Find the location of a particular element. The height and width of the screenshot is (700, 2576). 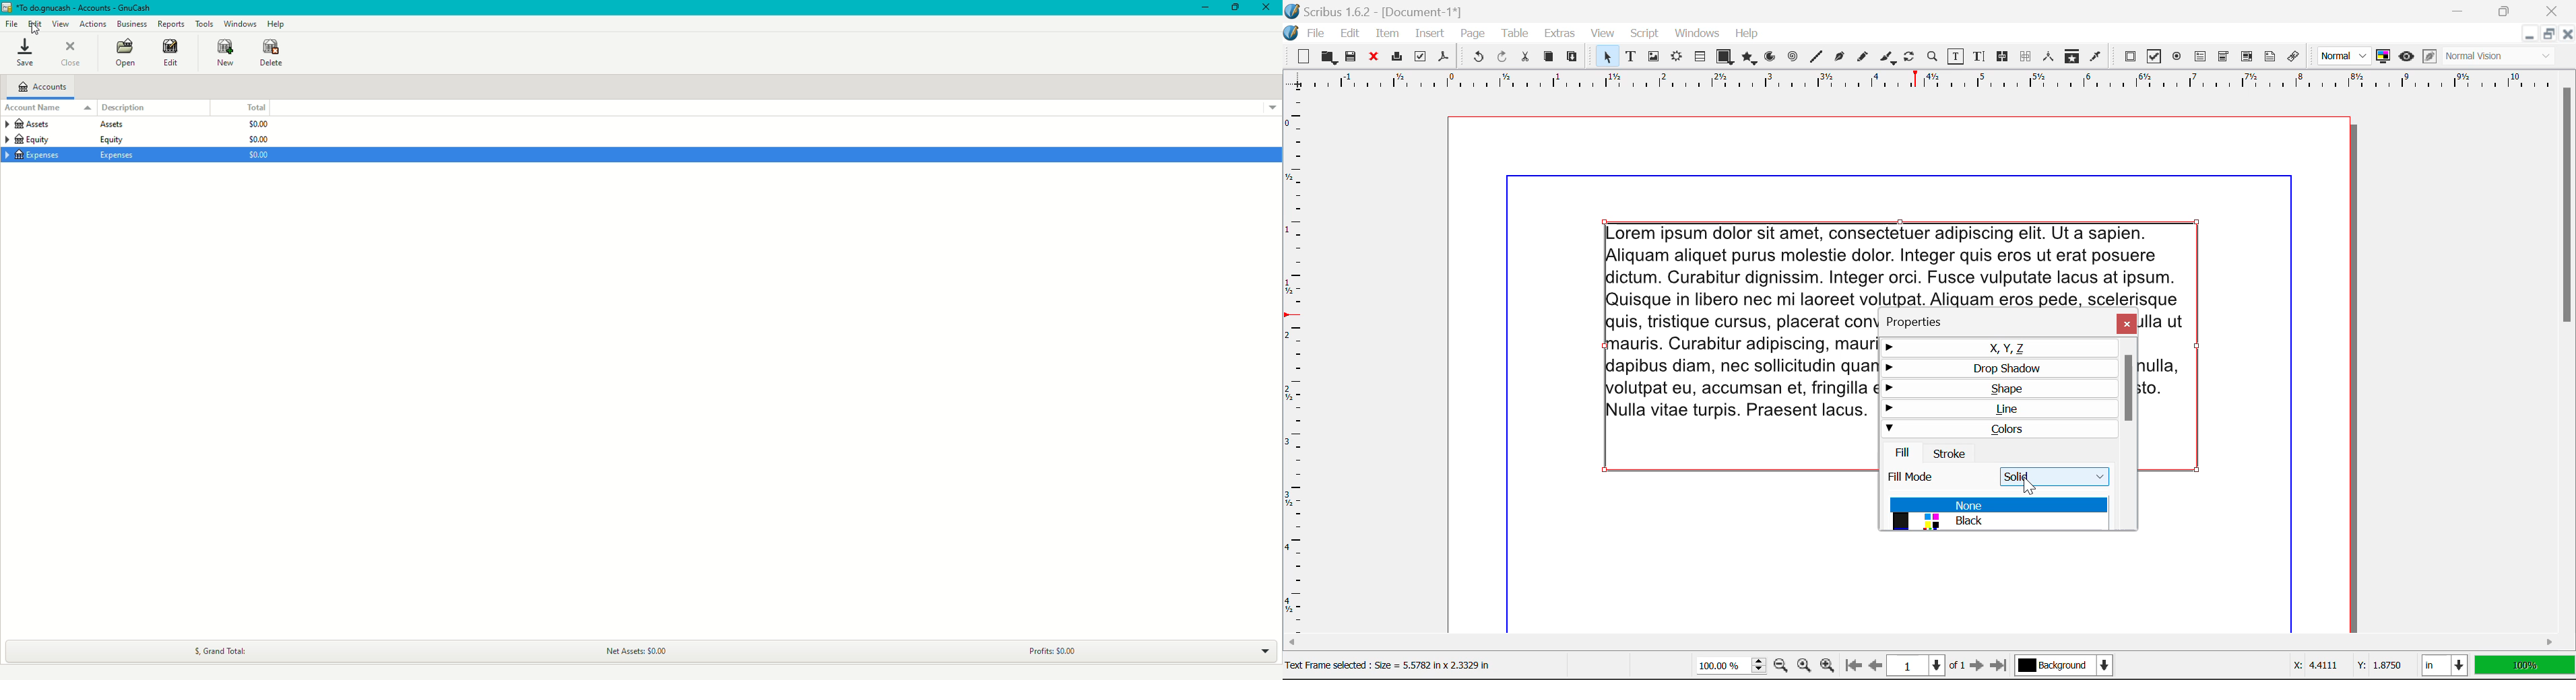

Preview Mode is located at coordinates (2406, 57).